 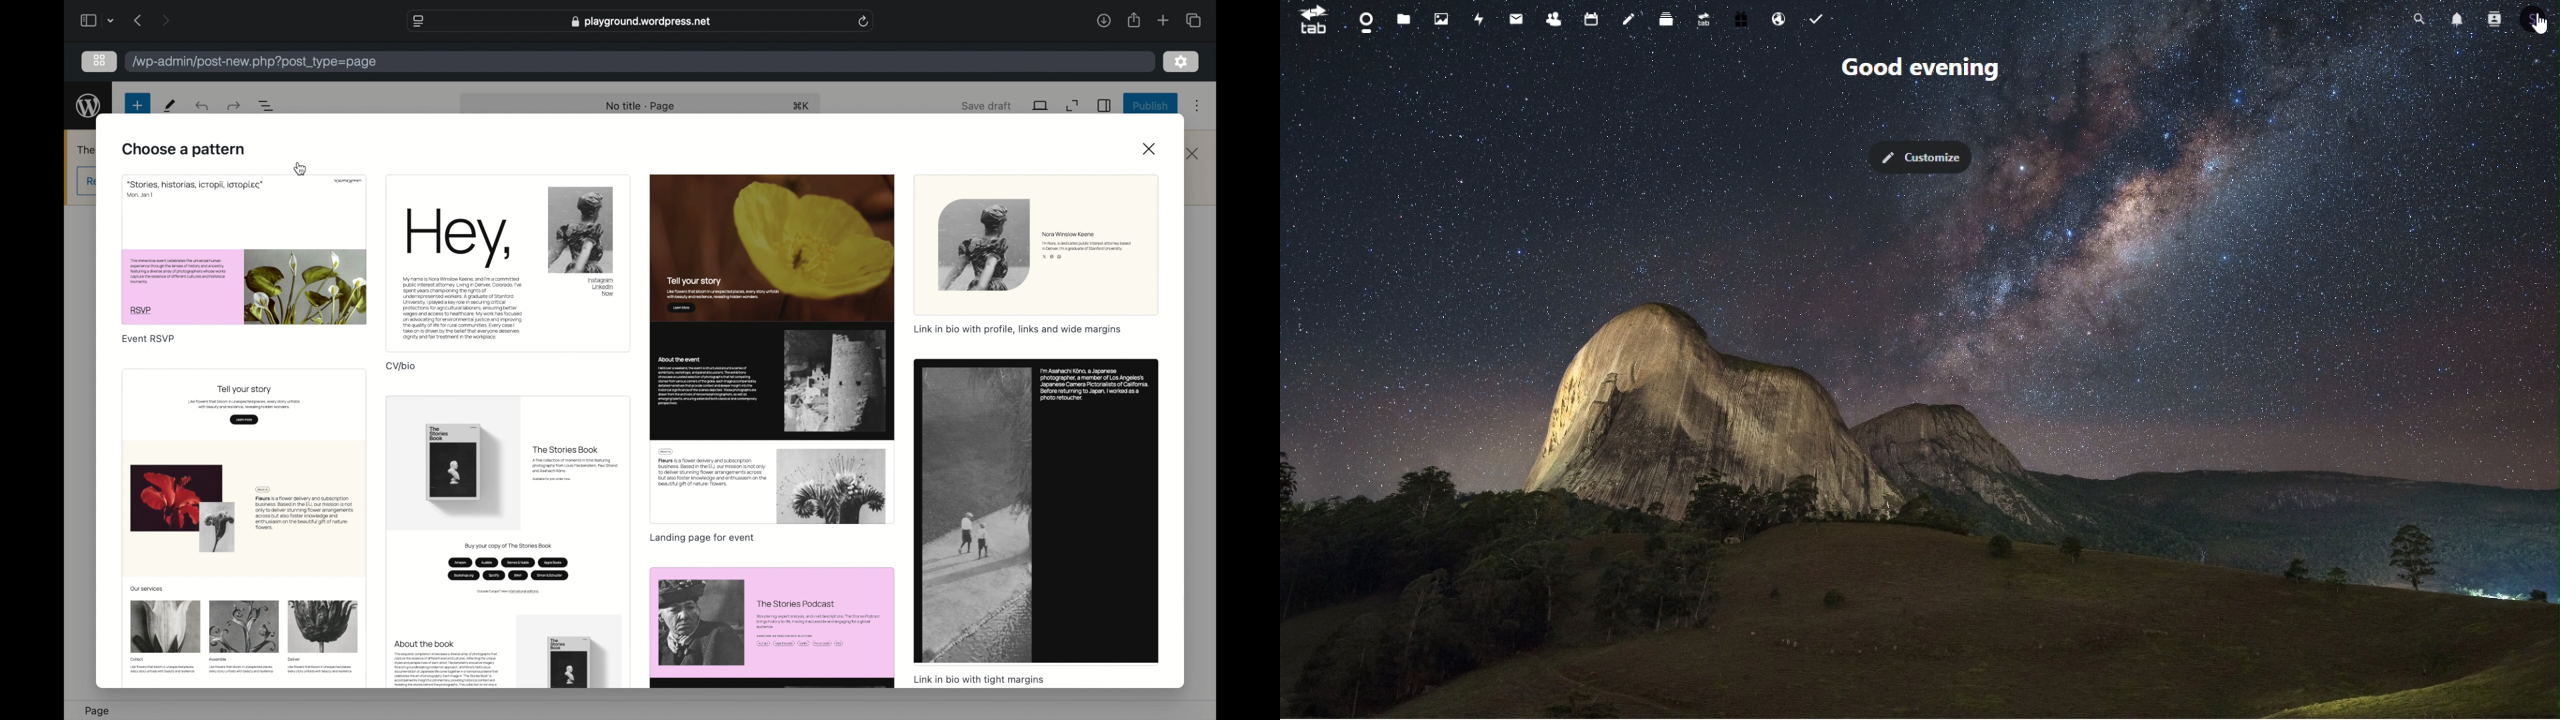 I want to click on sidebar, so click(x=1103, y=106).